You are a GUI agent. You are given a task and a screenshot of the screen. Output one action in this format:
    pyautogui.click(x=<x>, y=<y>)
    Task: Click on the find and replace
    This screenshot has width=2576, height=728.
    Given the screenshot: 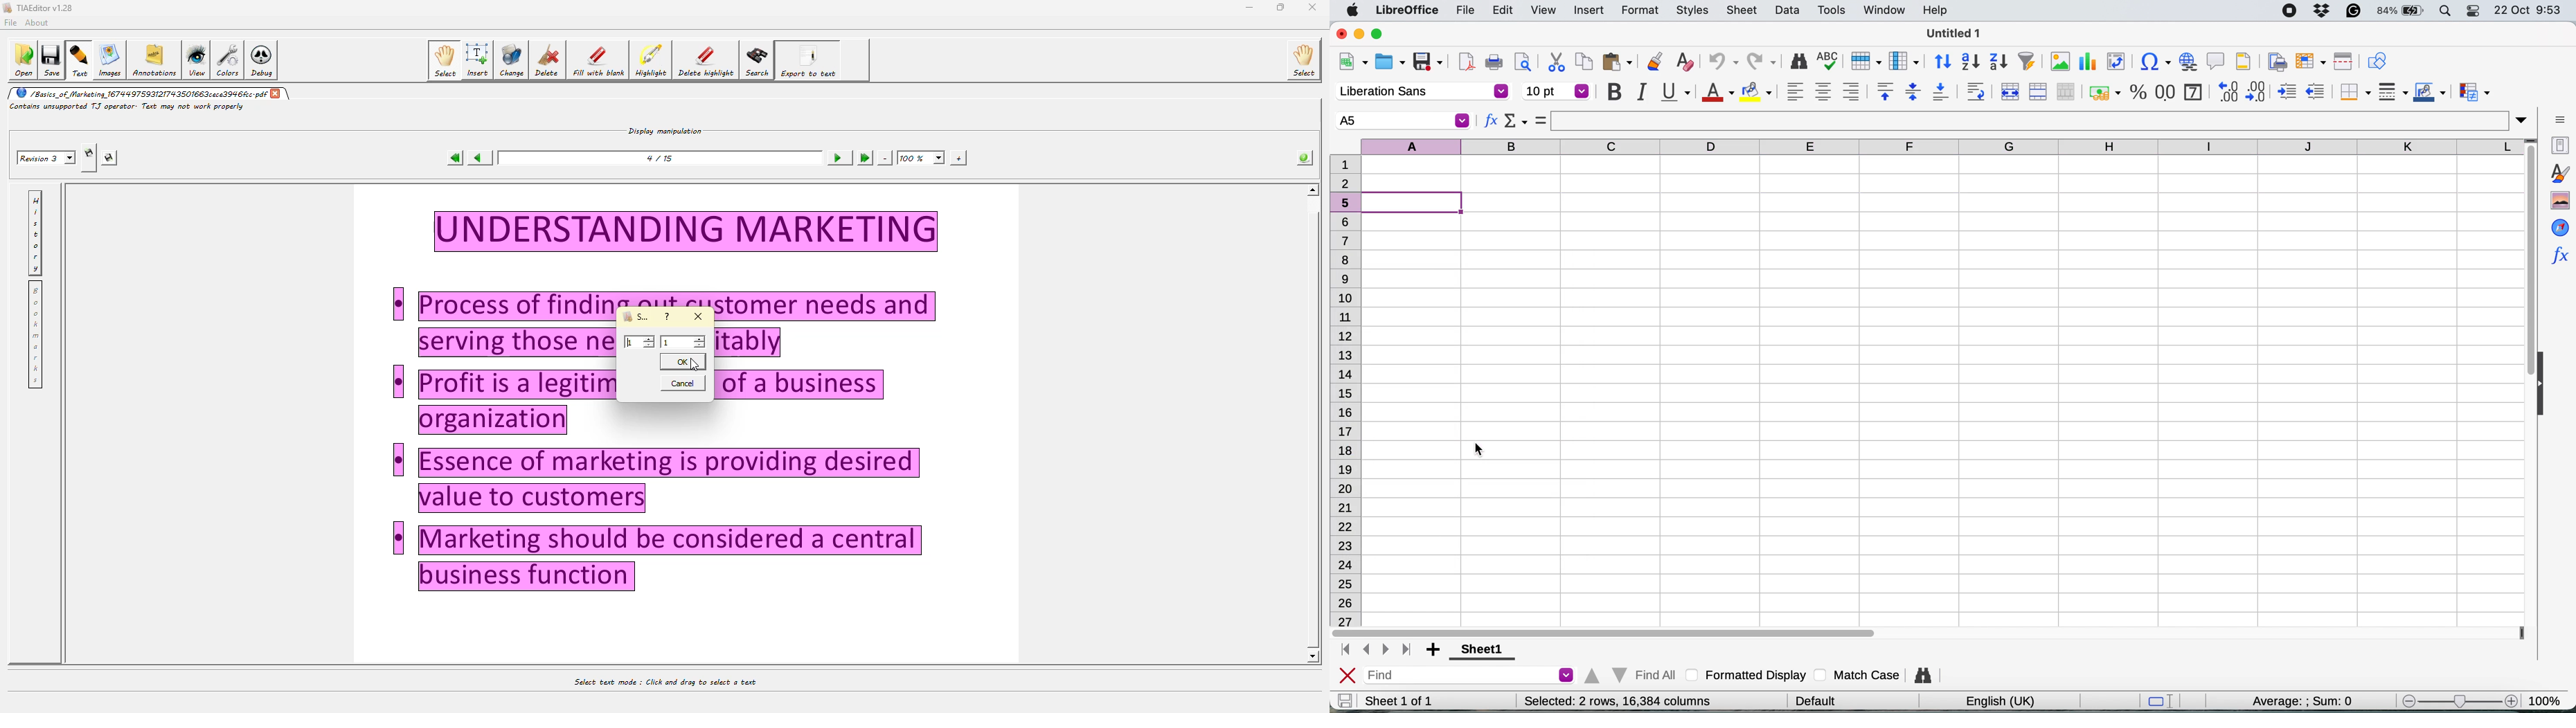 What is the action you would take?
    pyautogui.click(x=1924, y=675)
    